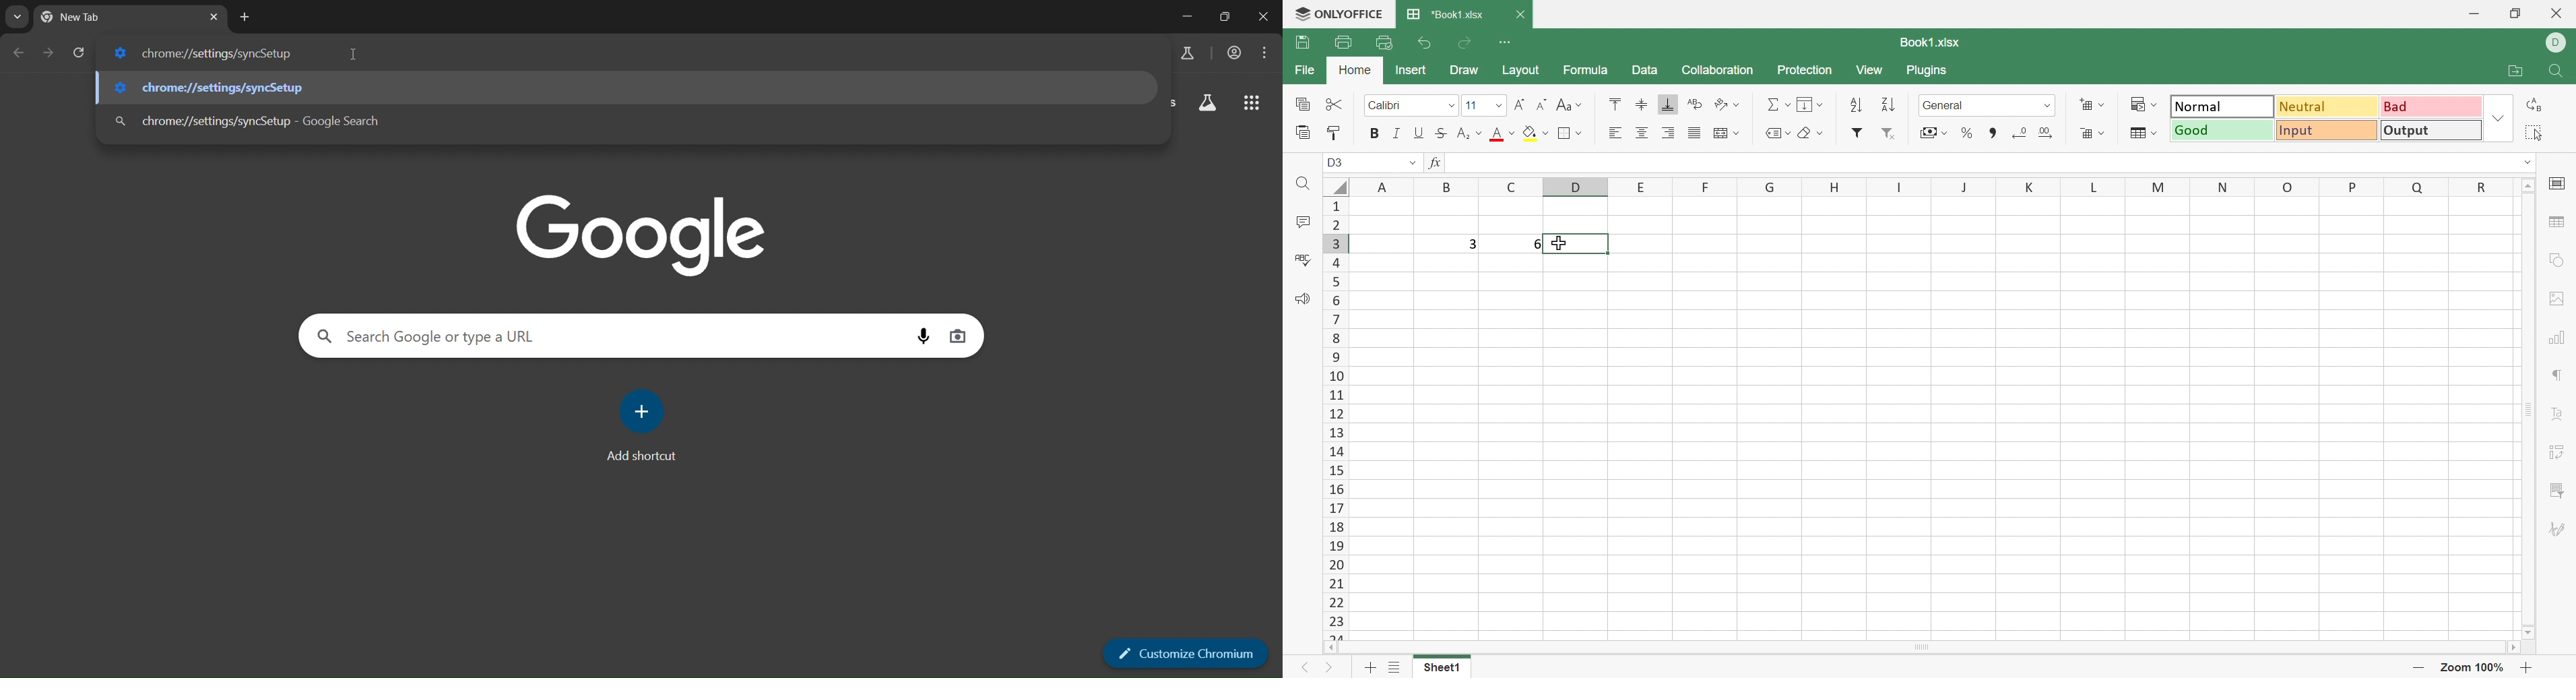  Describe the element at coordinates (2418, 669) in the screenshot. I see `Zoom out` at that location.